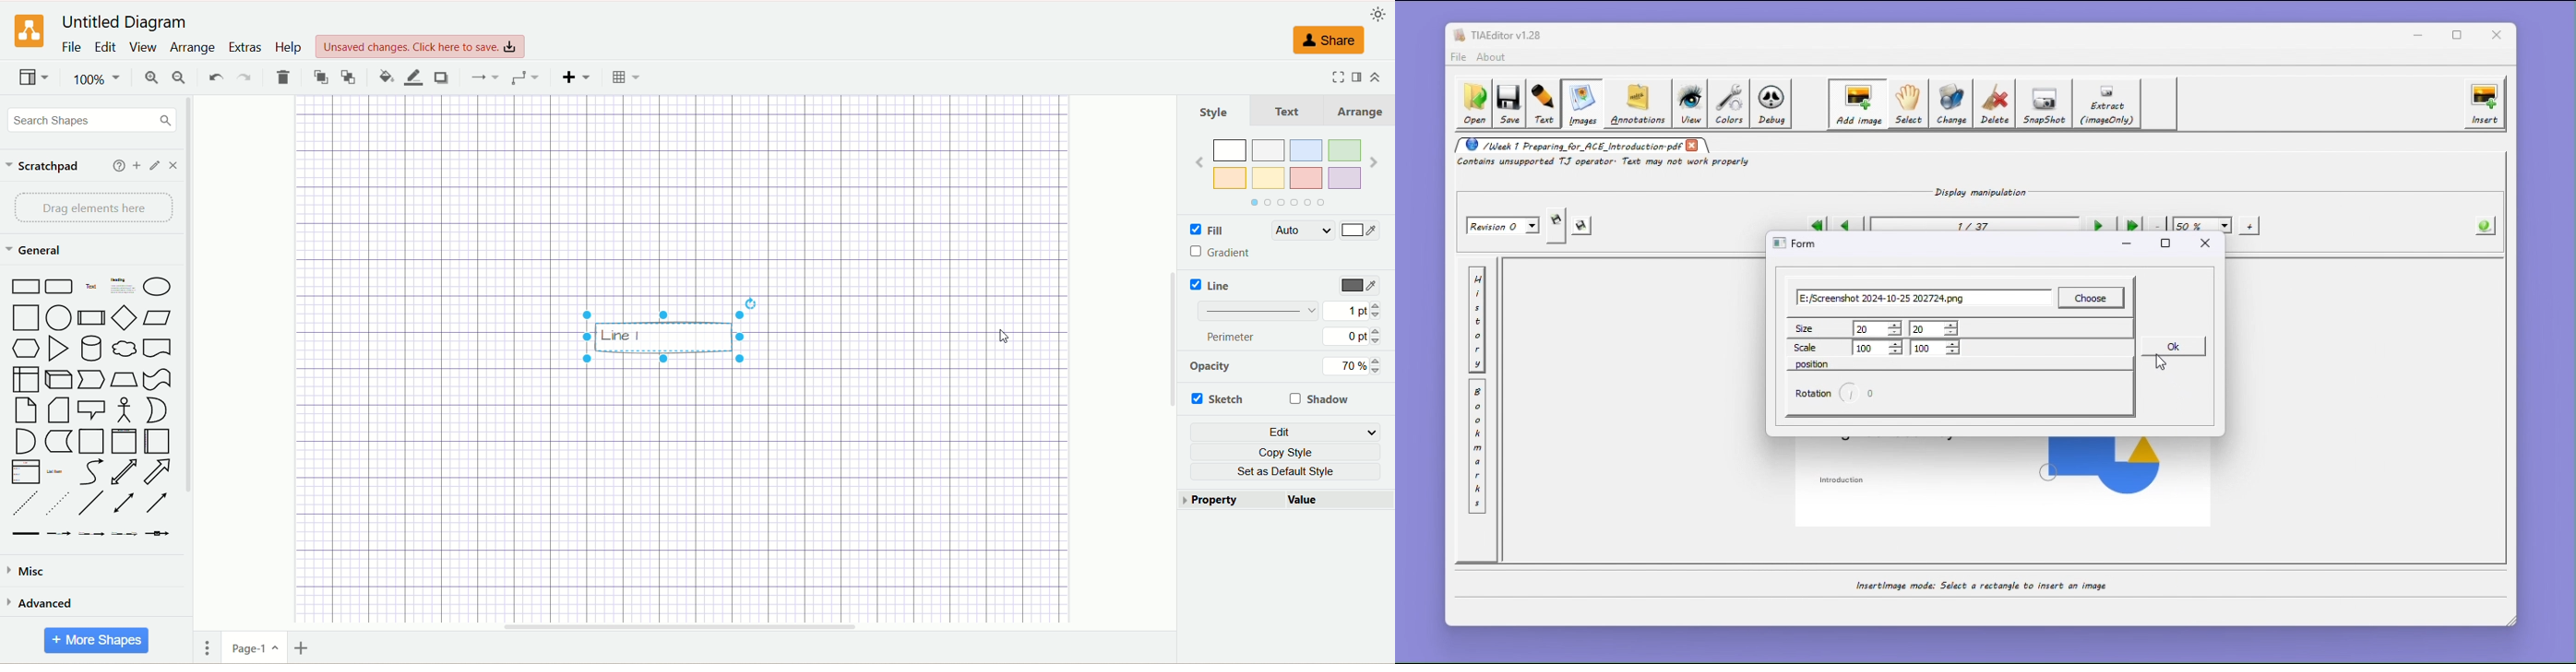 This screenshot has width=2576, height=672. I want to click on color, so click(1362, 230).